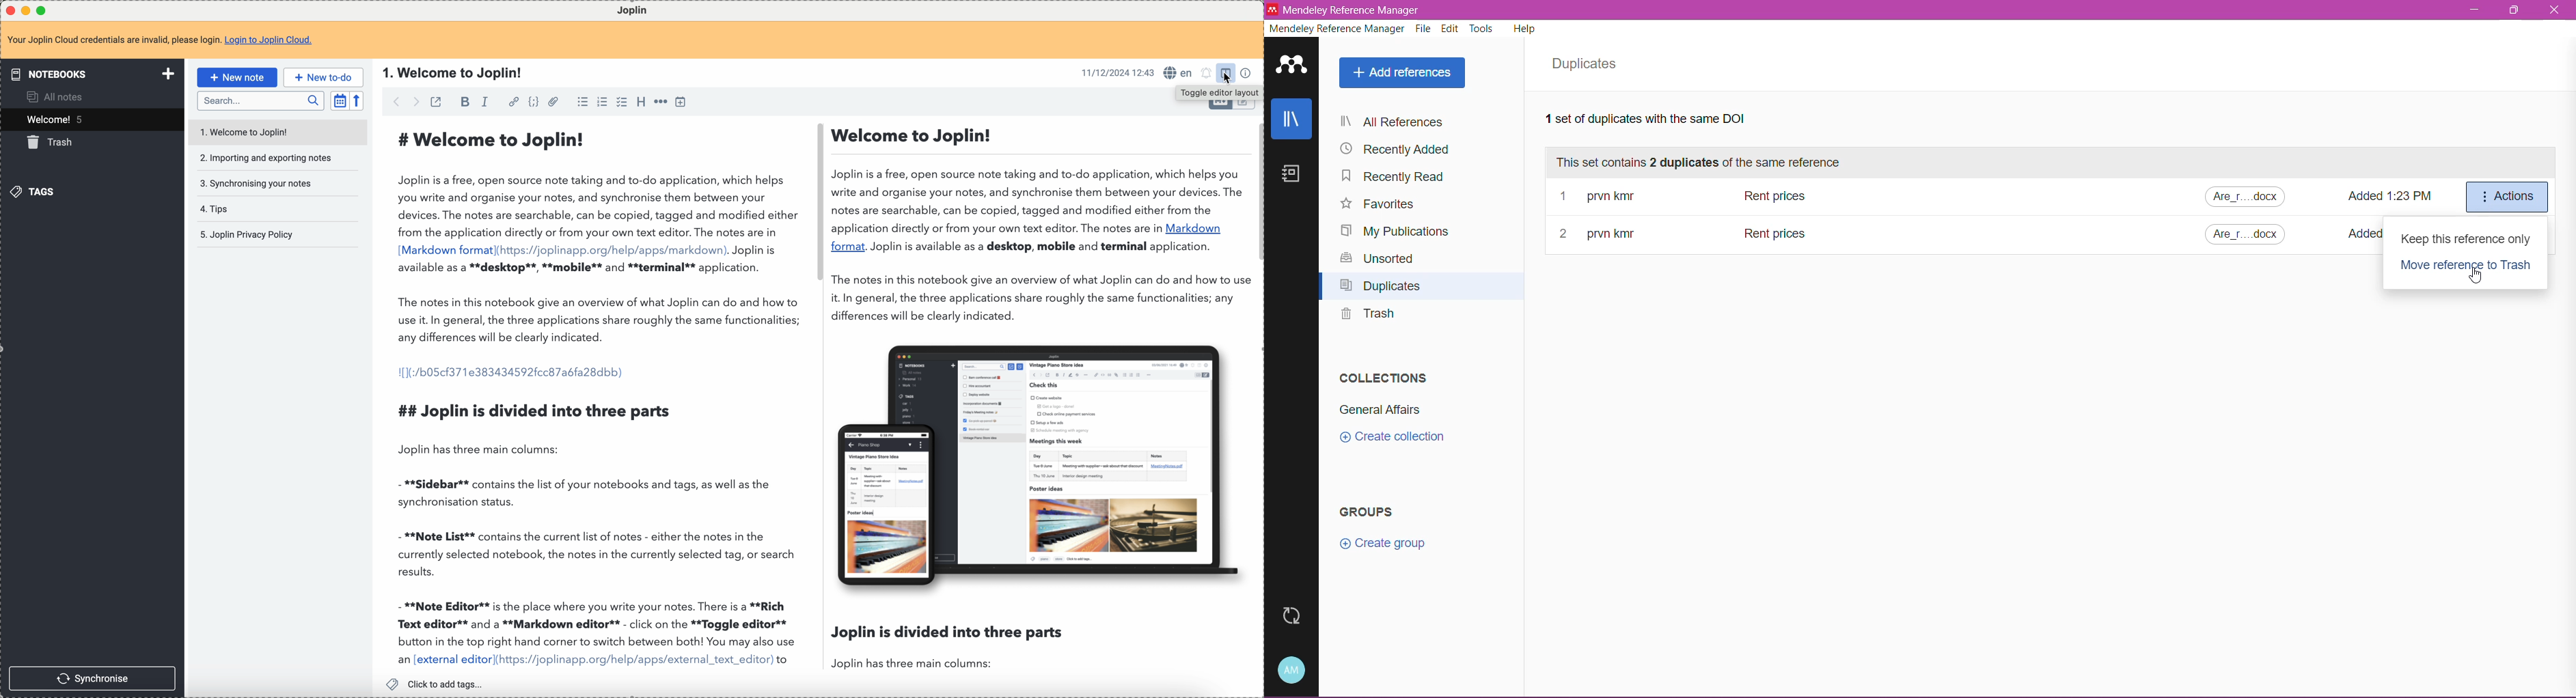  Describe the element at coordinates (634, 660) in the screenshot. I see `(https://joplinapp.org/help/apps/external_text_editor)` at that location.